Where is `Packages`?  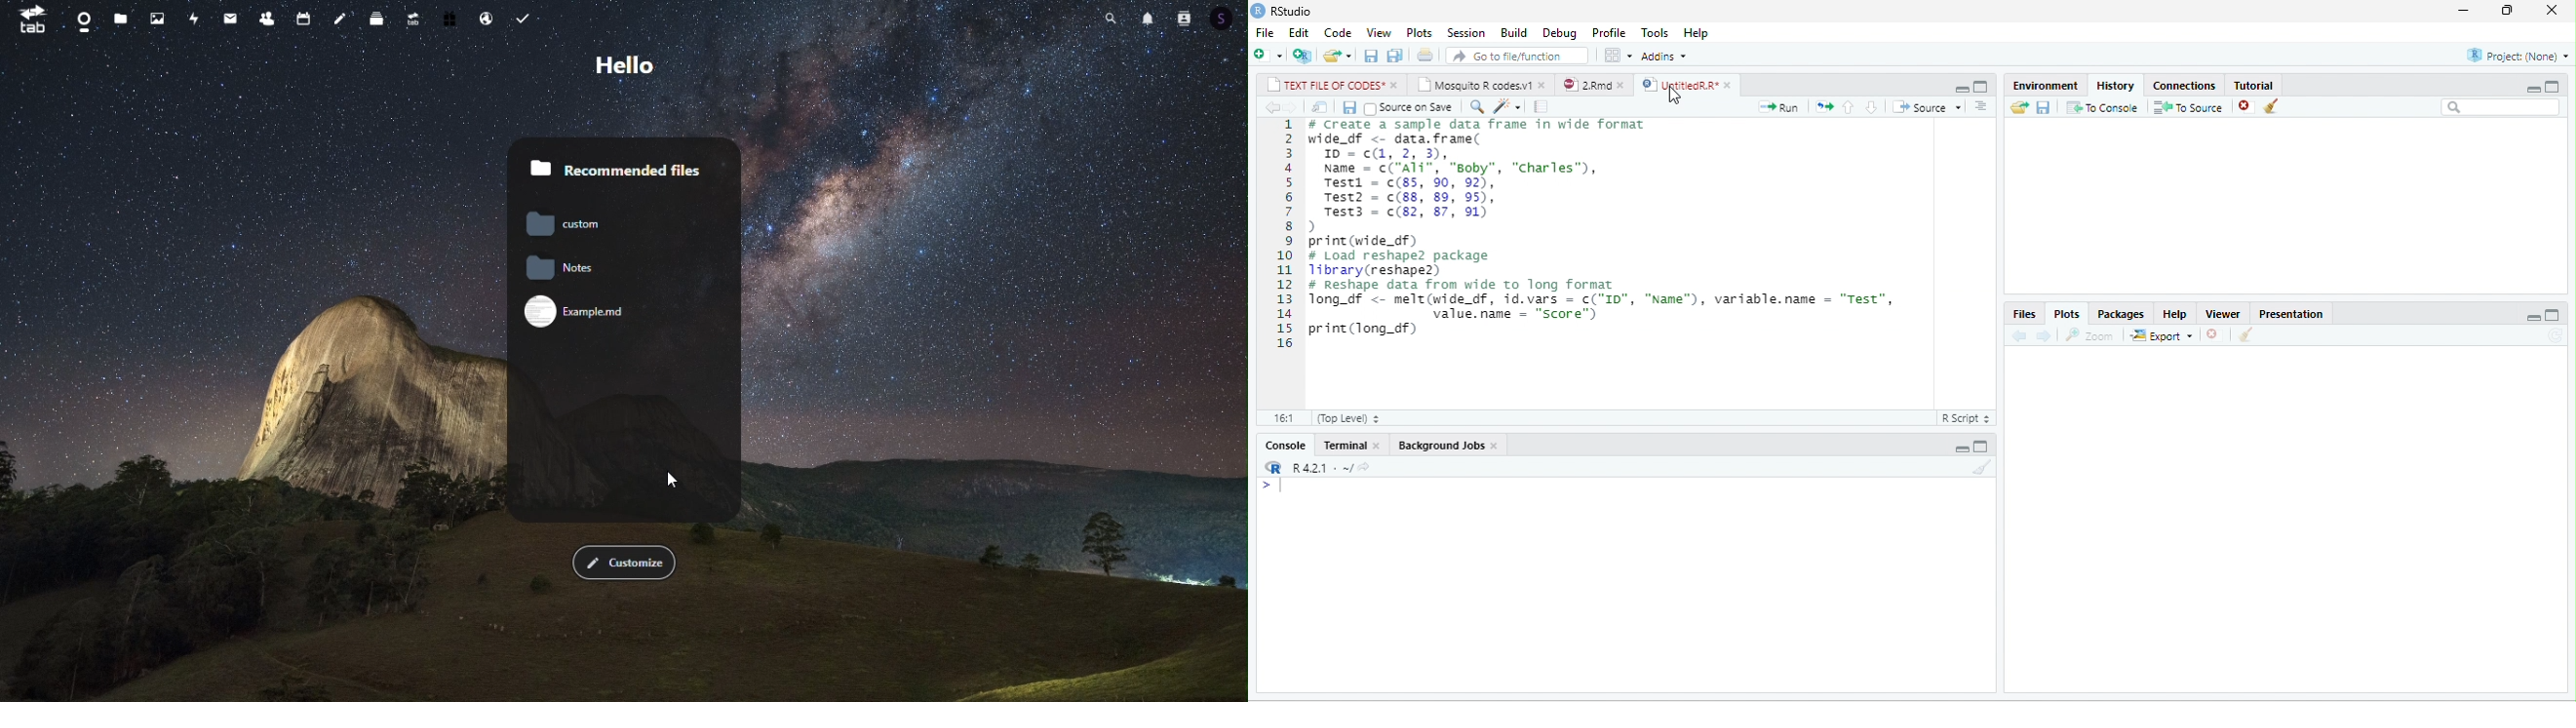
Packages is located at coordinates (2122, 314).